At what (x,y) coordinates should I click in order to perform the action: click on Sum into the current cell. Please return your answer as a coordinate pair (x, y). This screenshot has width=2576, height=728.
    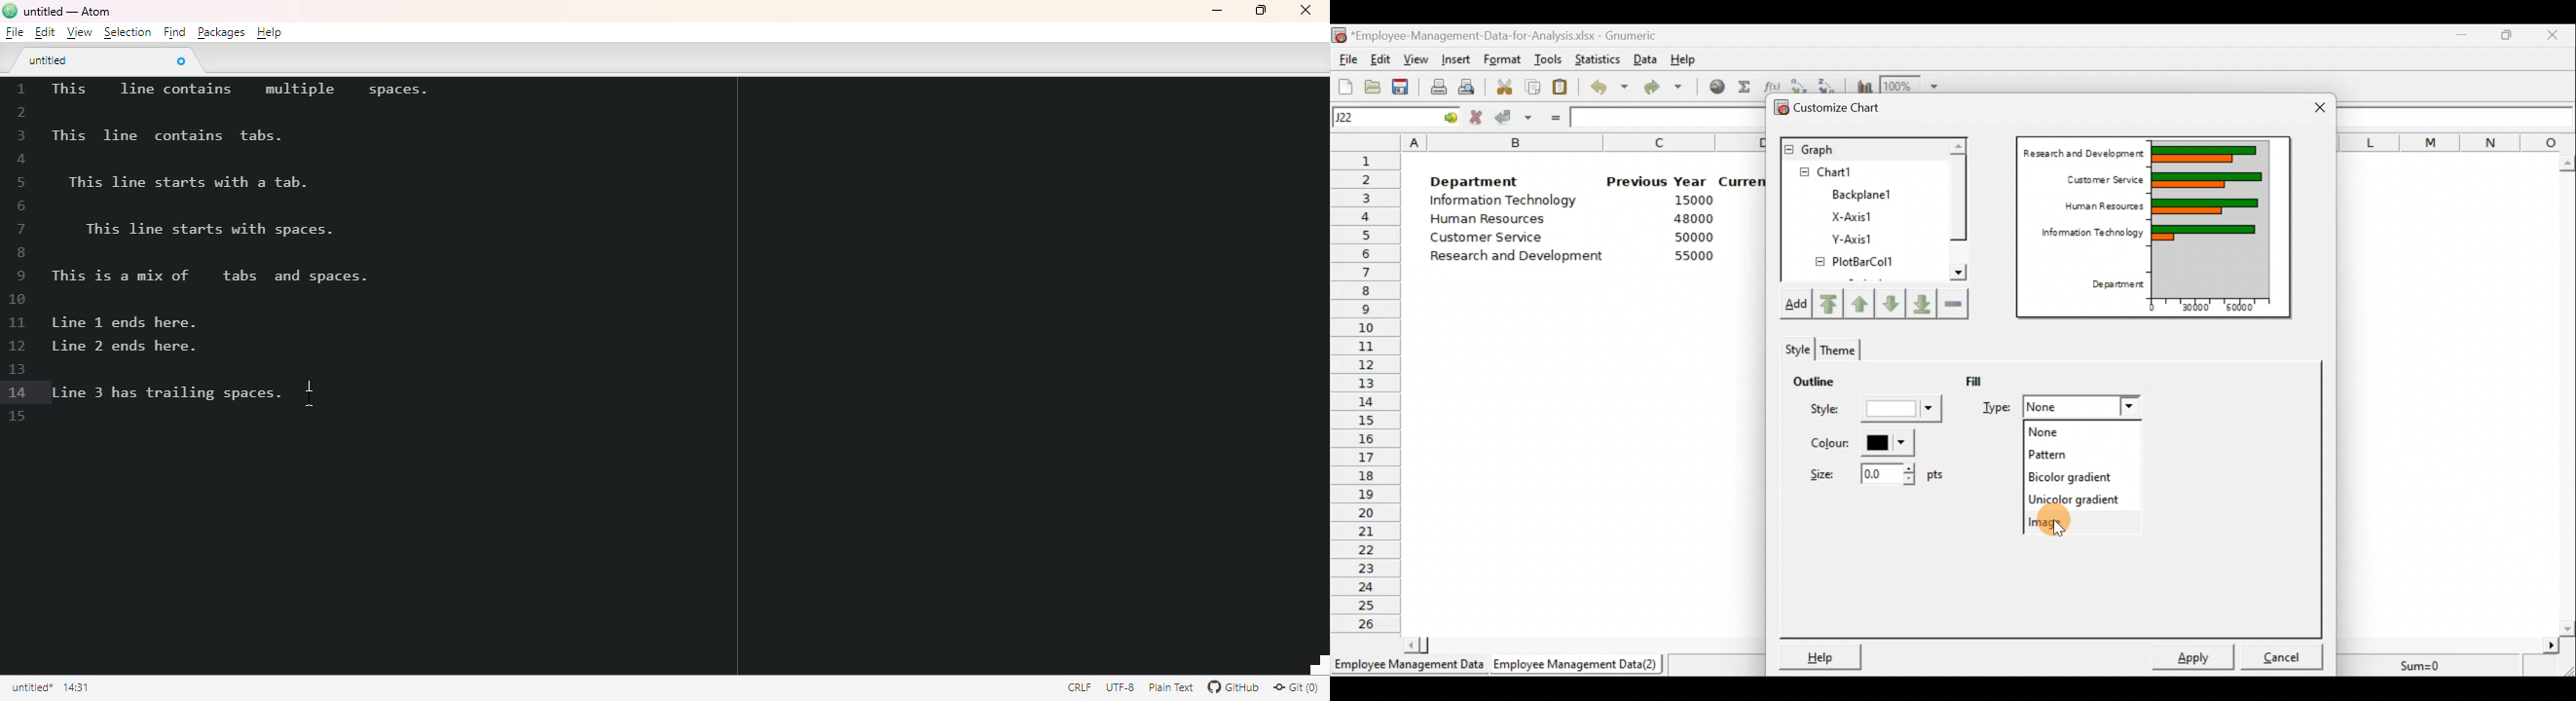
    Looking at the image, I should click on (1745, 90).